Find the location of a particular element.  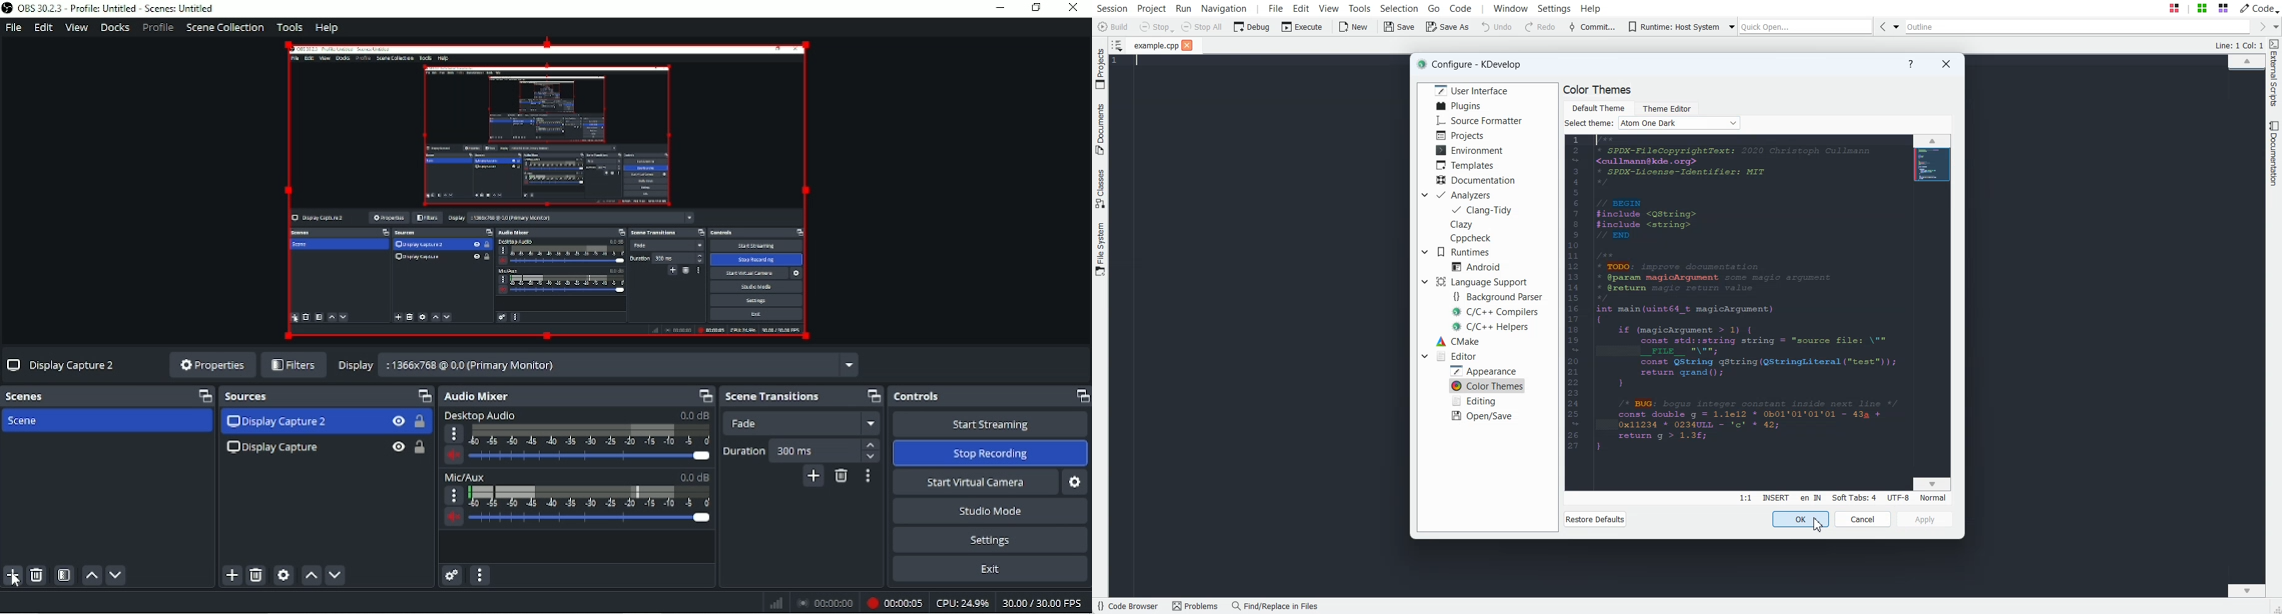

0.0 dB is located at coordinates (692, 476).